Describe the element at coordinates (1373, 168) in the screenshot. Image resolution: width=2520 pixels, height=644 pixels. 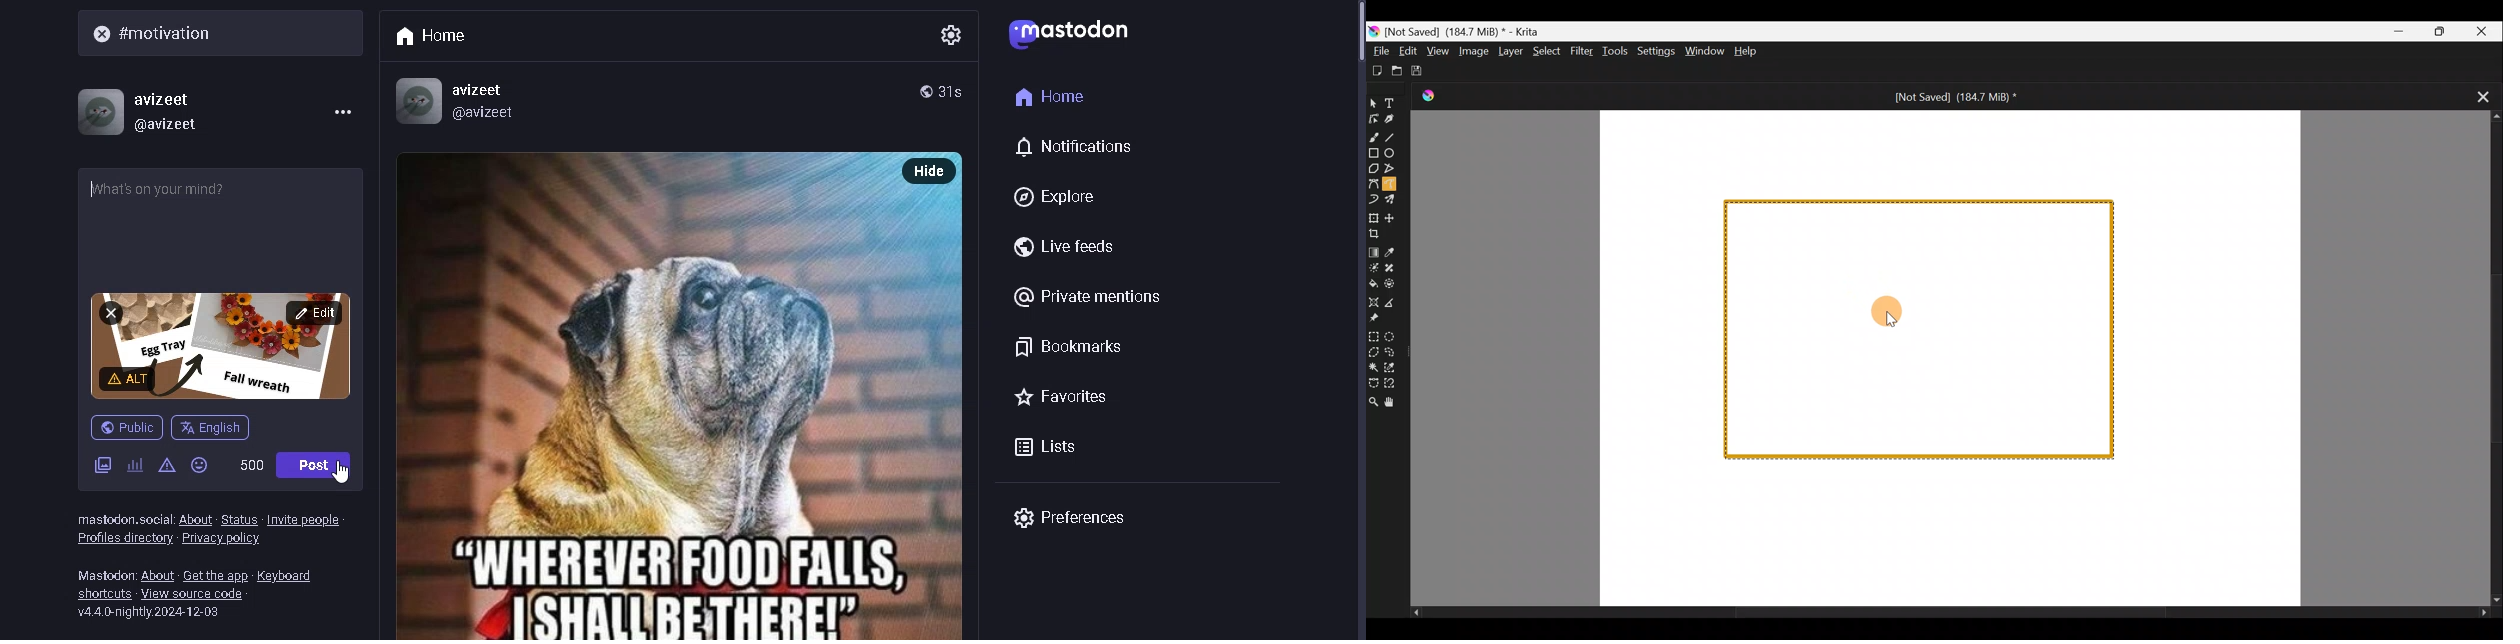
I see `Polygon tool` at that location.